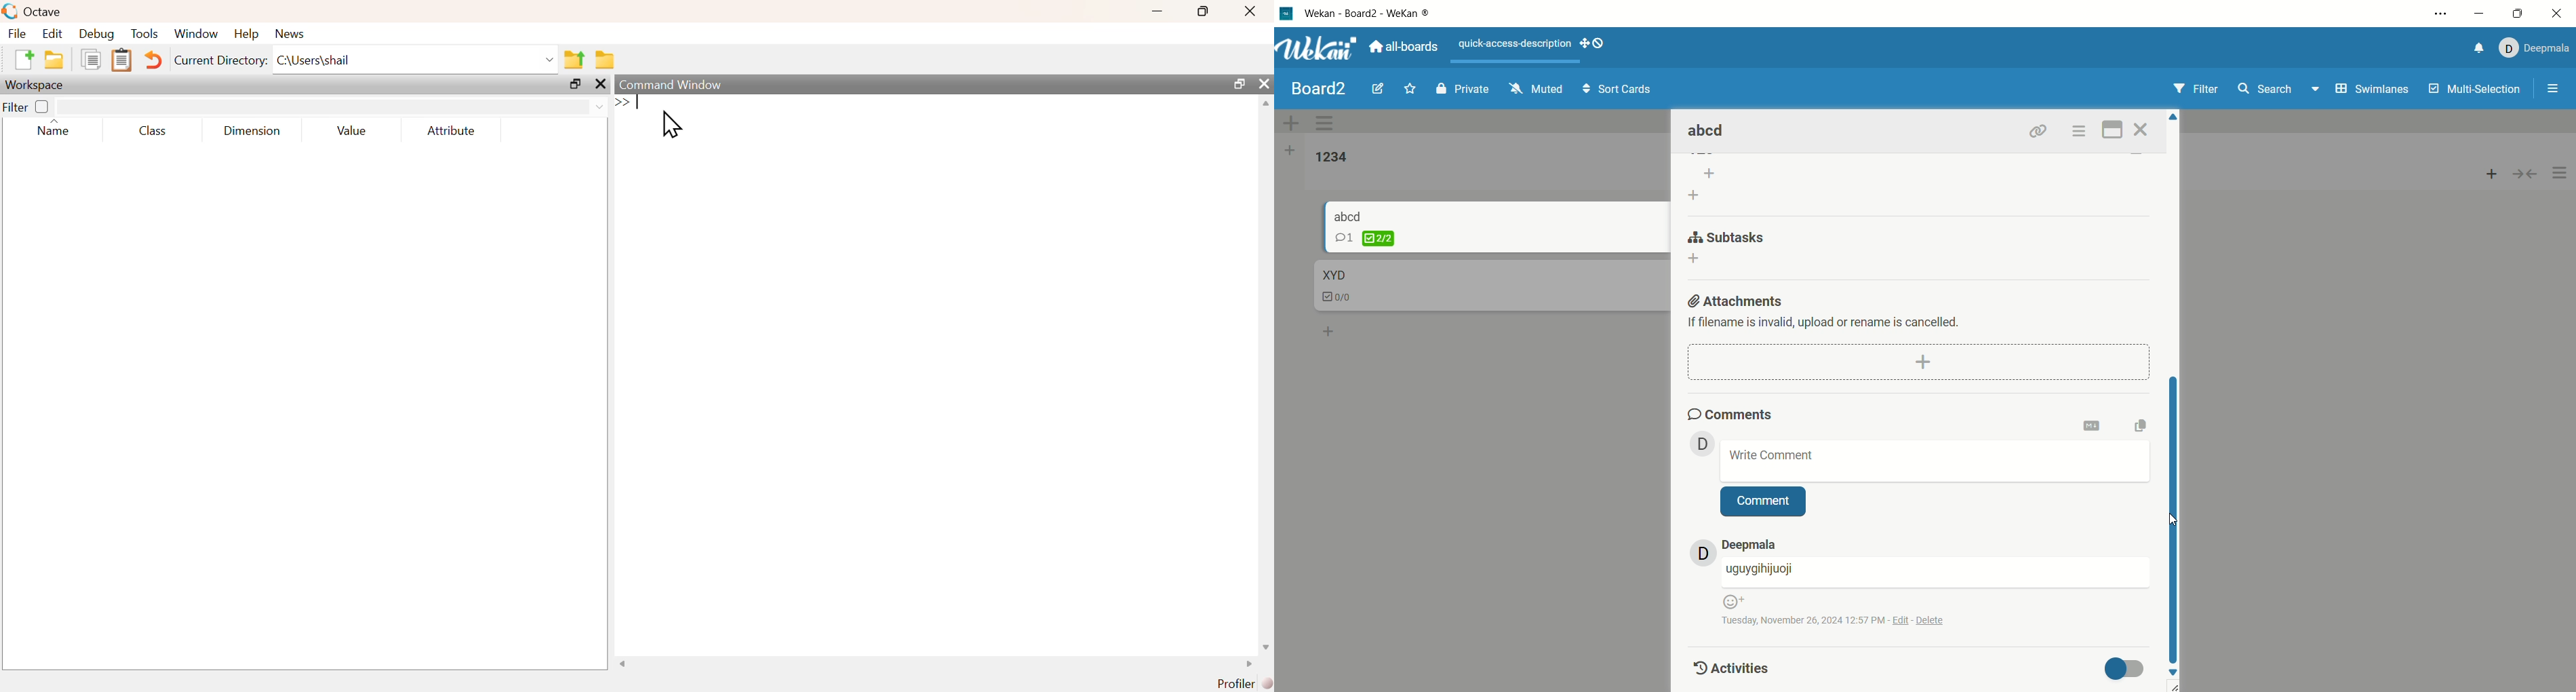 Image resolution: width=2576 pixels, height=700 pixels. Describe the element at coordinates (1290, 153) in the screenshot. I see `add list` at that location.